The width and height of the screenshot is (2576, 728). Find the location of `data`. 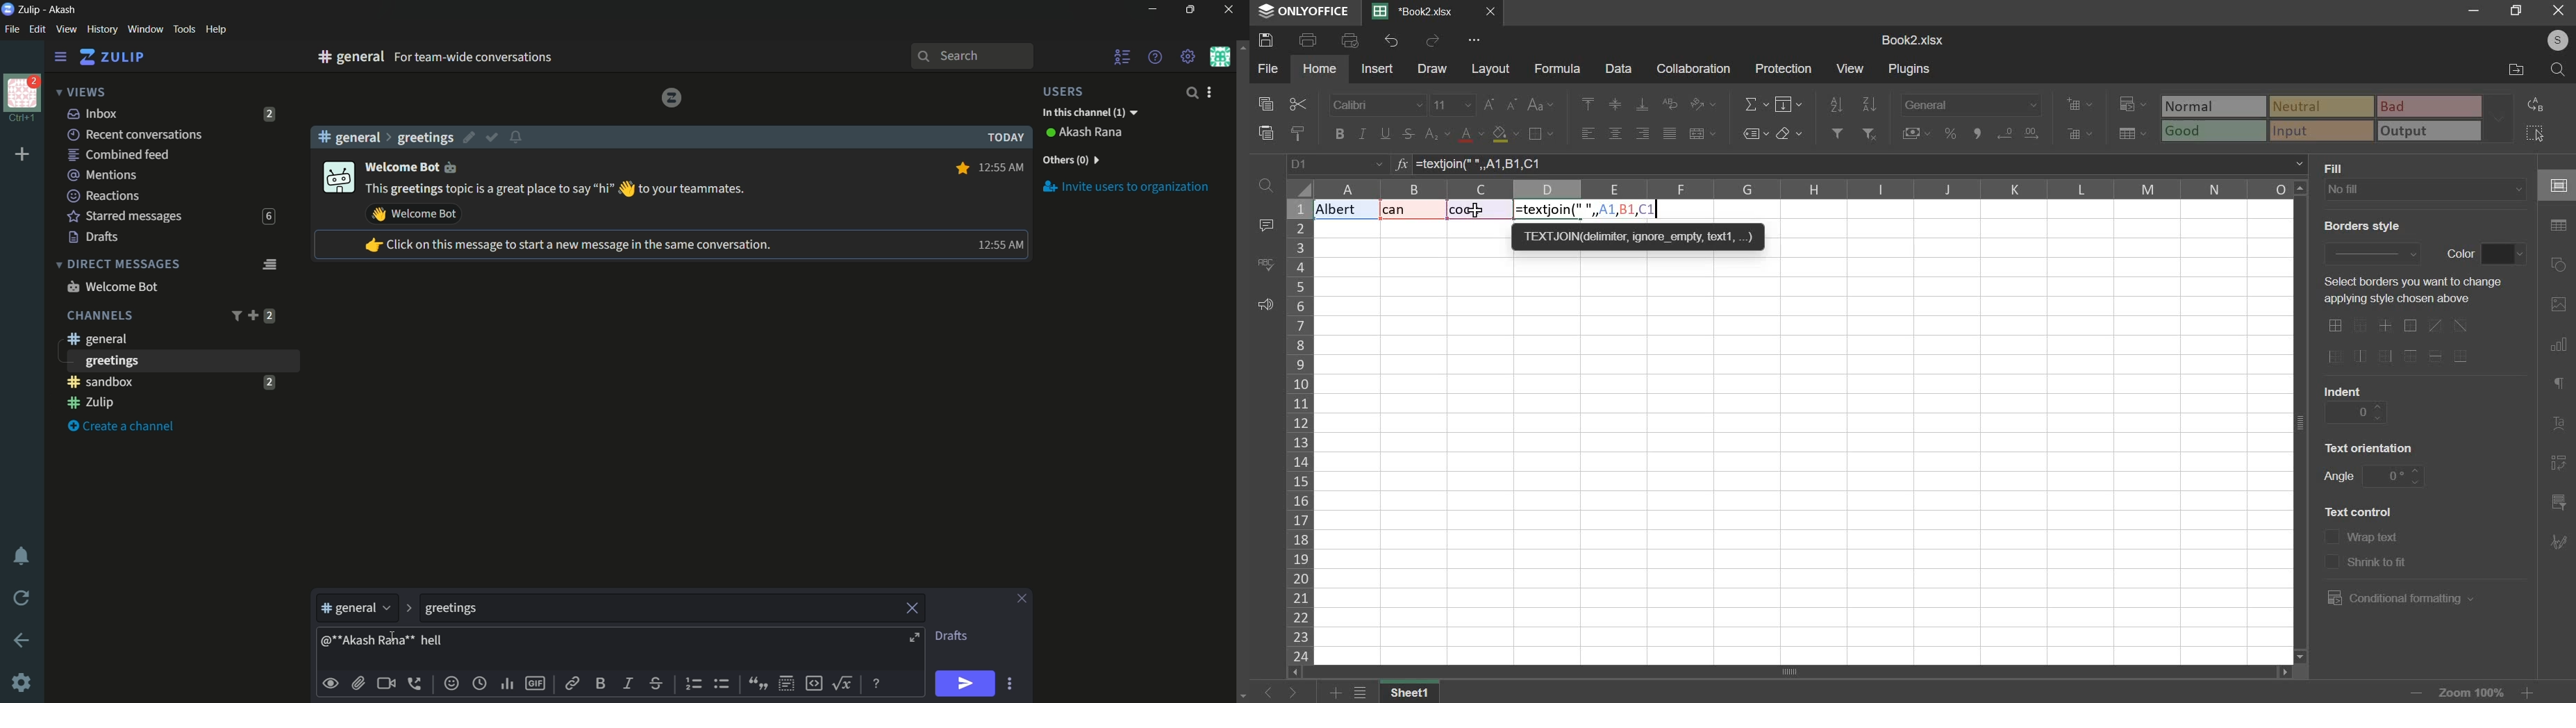

data is located at coordinates (1618, 69).